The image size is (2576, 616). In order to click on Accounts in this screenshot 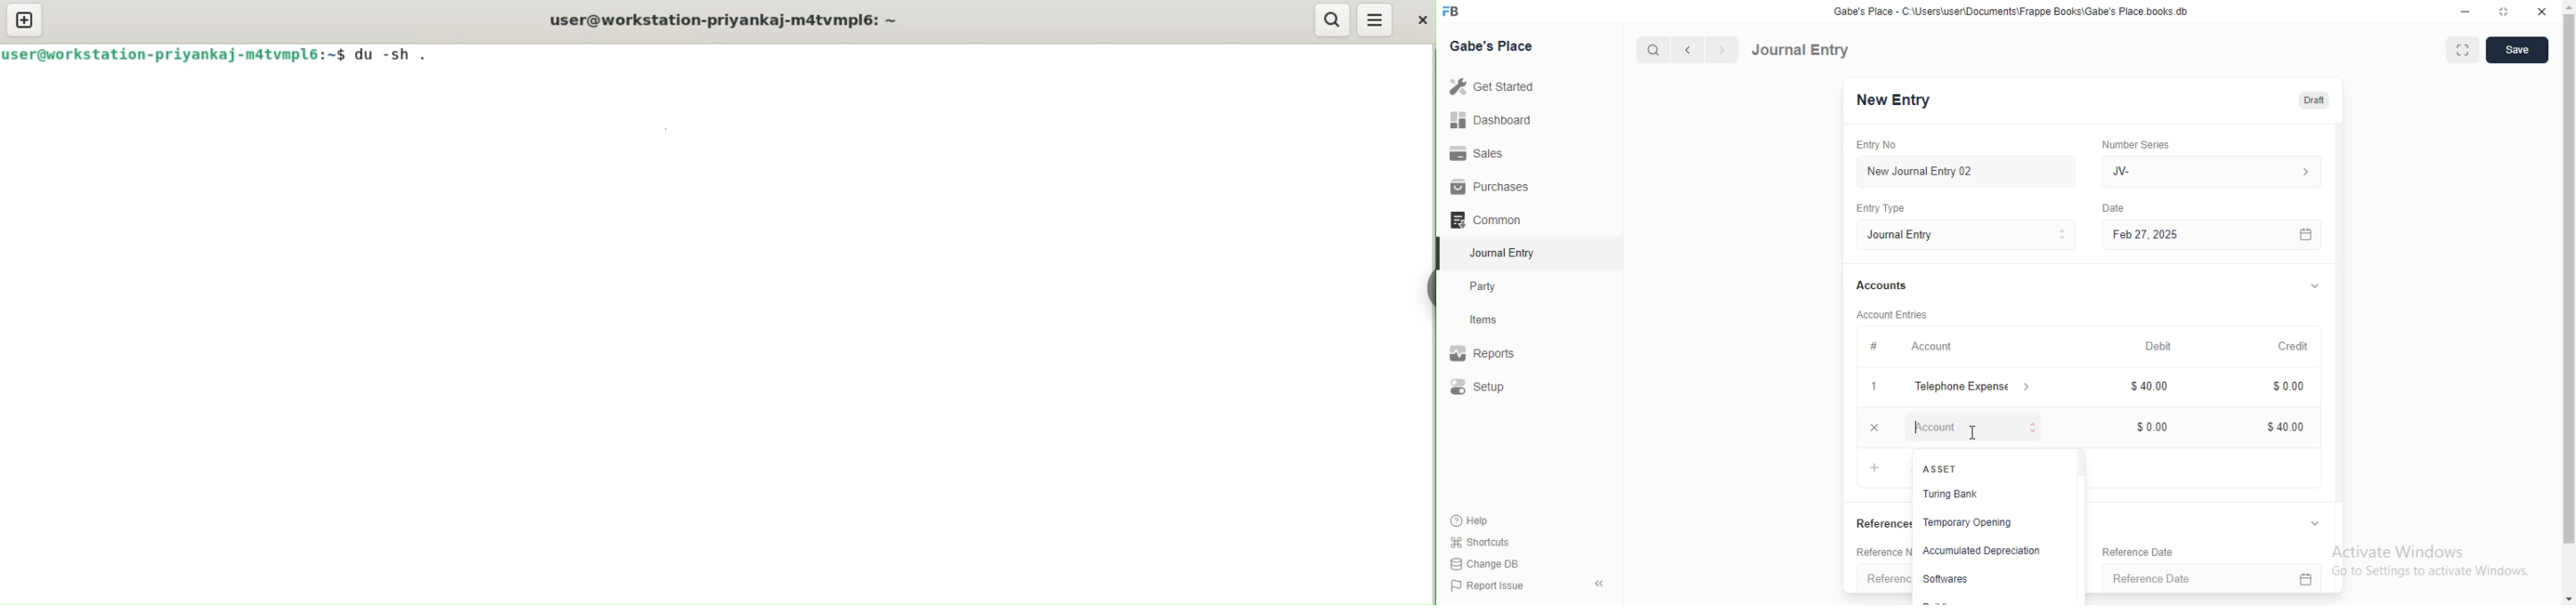, I will do `click(1888, 286)`.